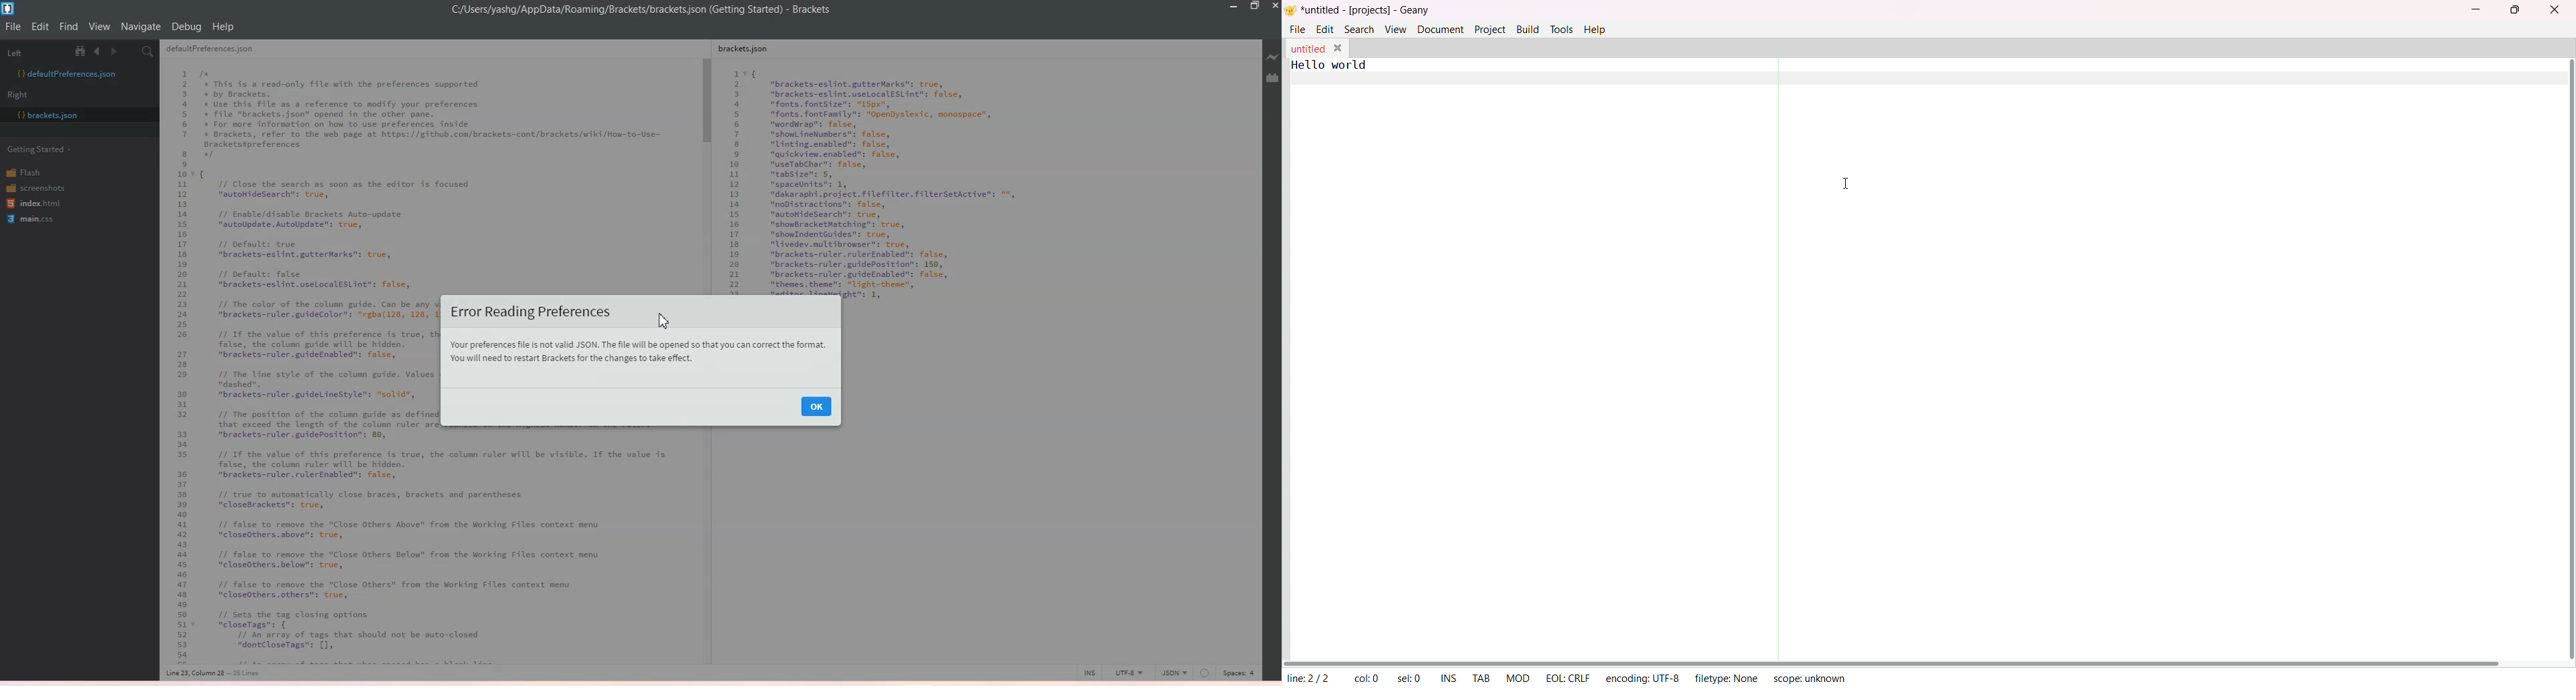  What do you see at coordinates (1360, 28) in the screenshot?
I see `search` at bounding box center [1360, 28].